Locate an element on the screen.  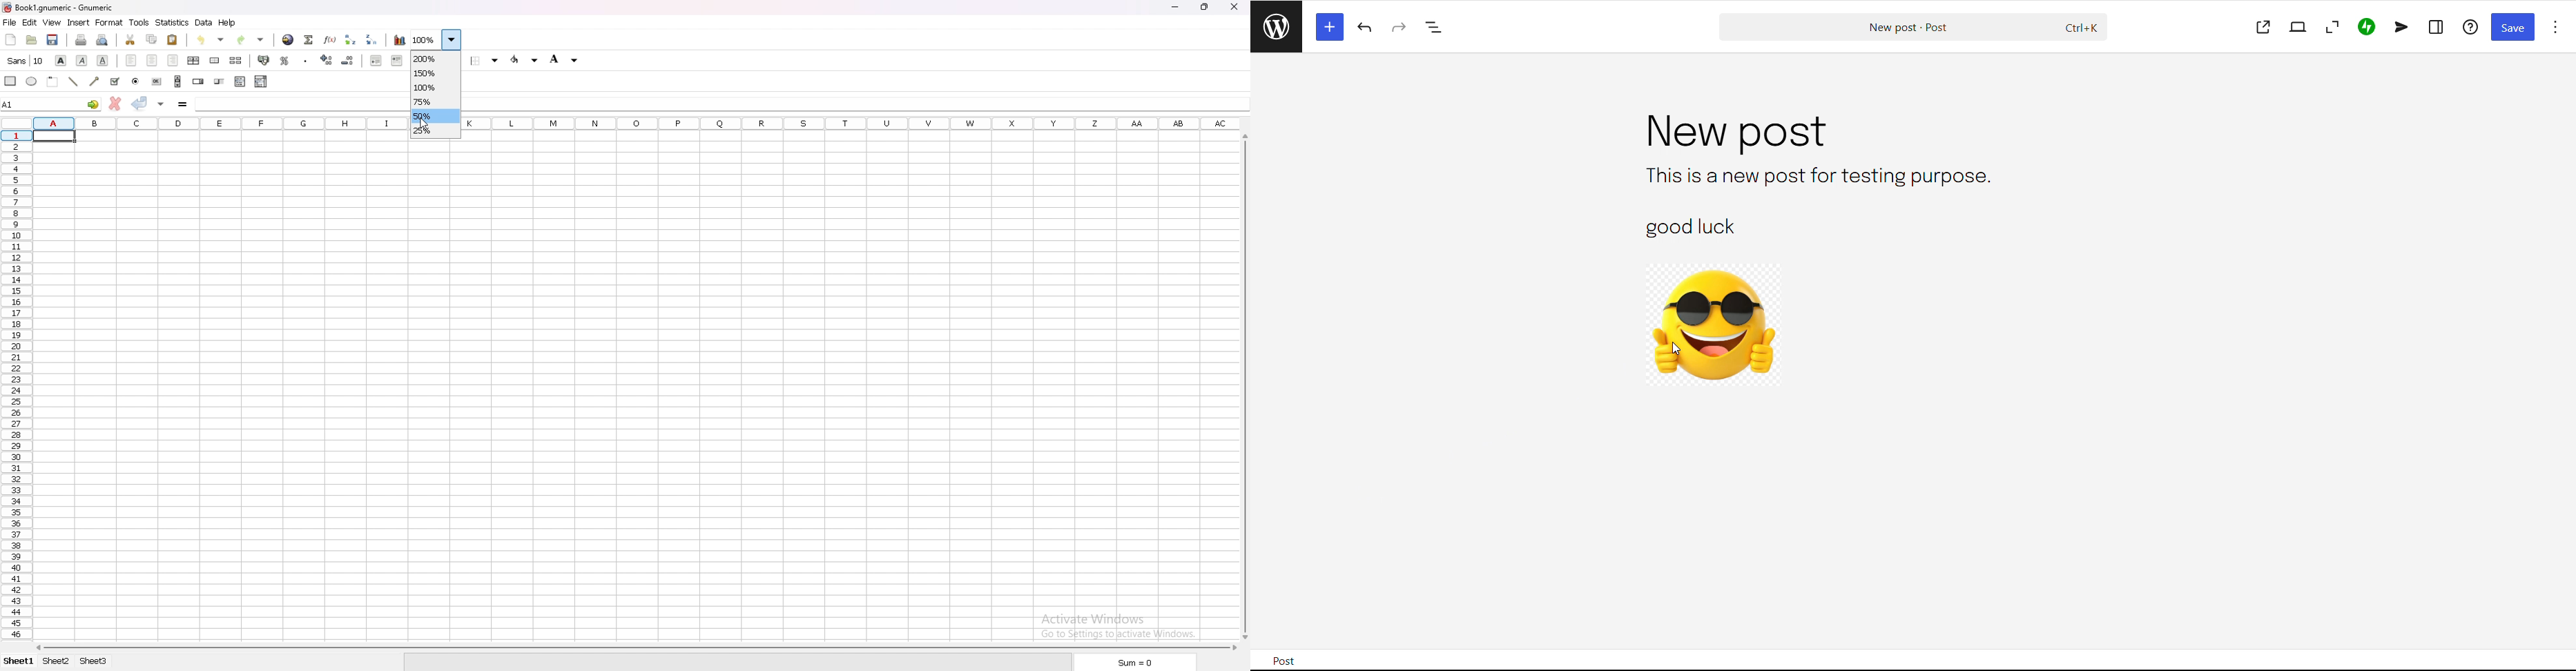
selected cell is located at coordinates (56, 137).